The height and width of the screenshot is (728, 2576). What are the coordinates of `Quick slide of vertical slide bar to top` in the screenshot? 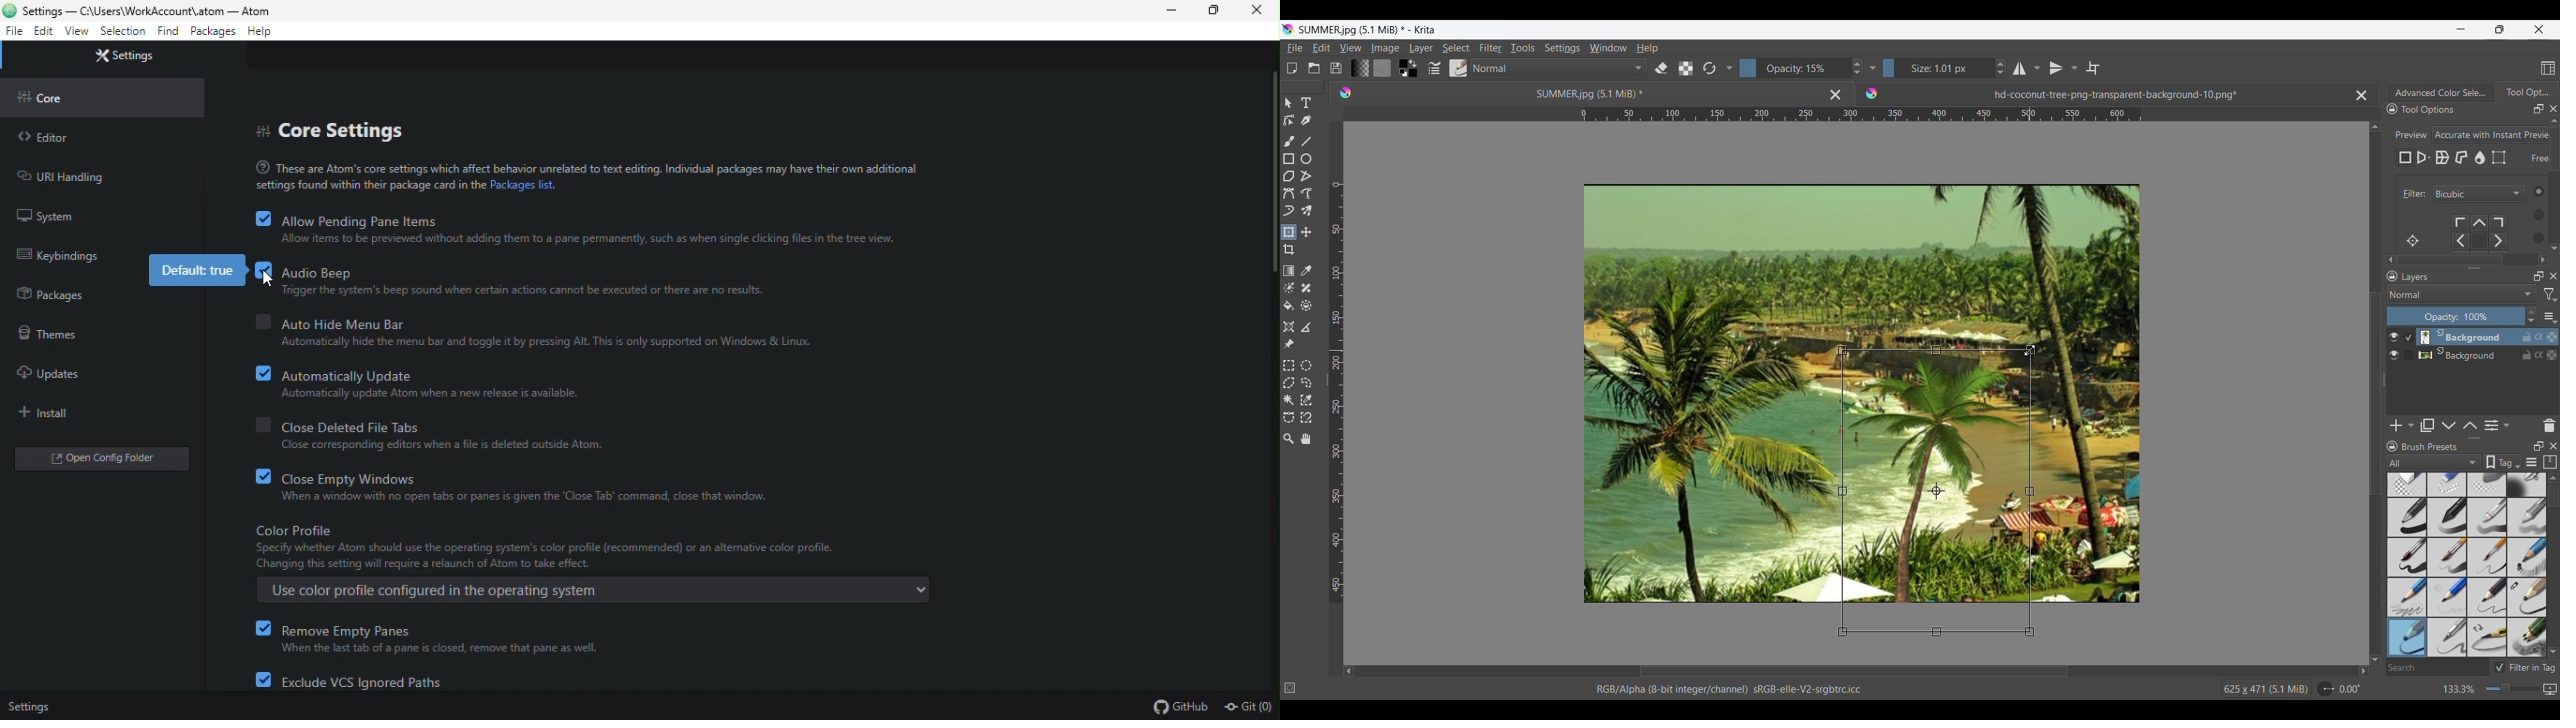 It's located at (2554, 121).